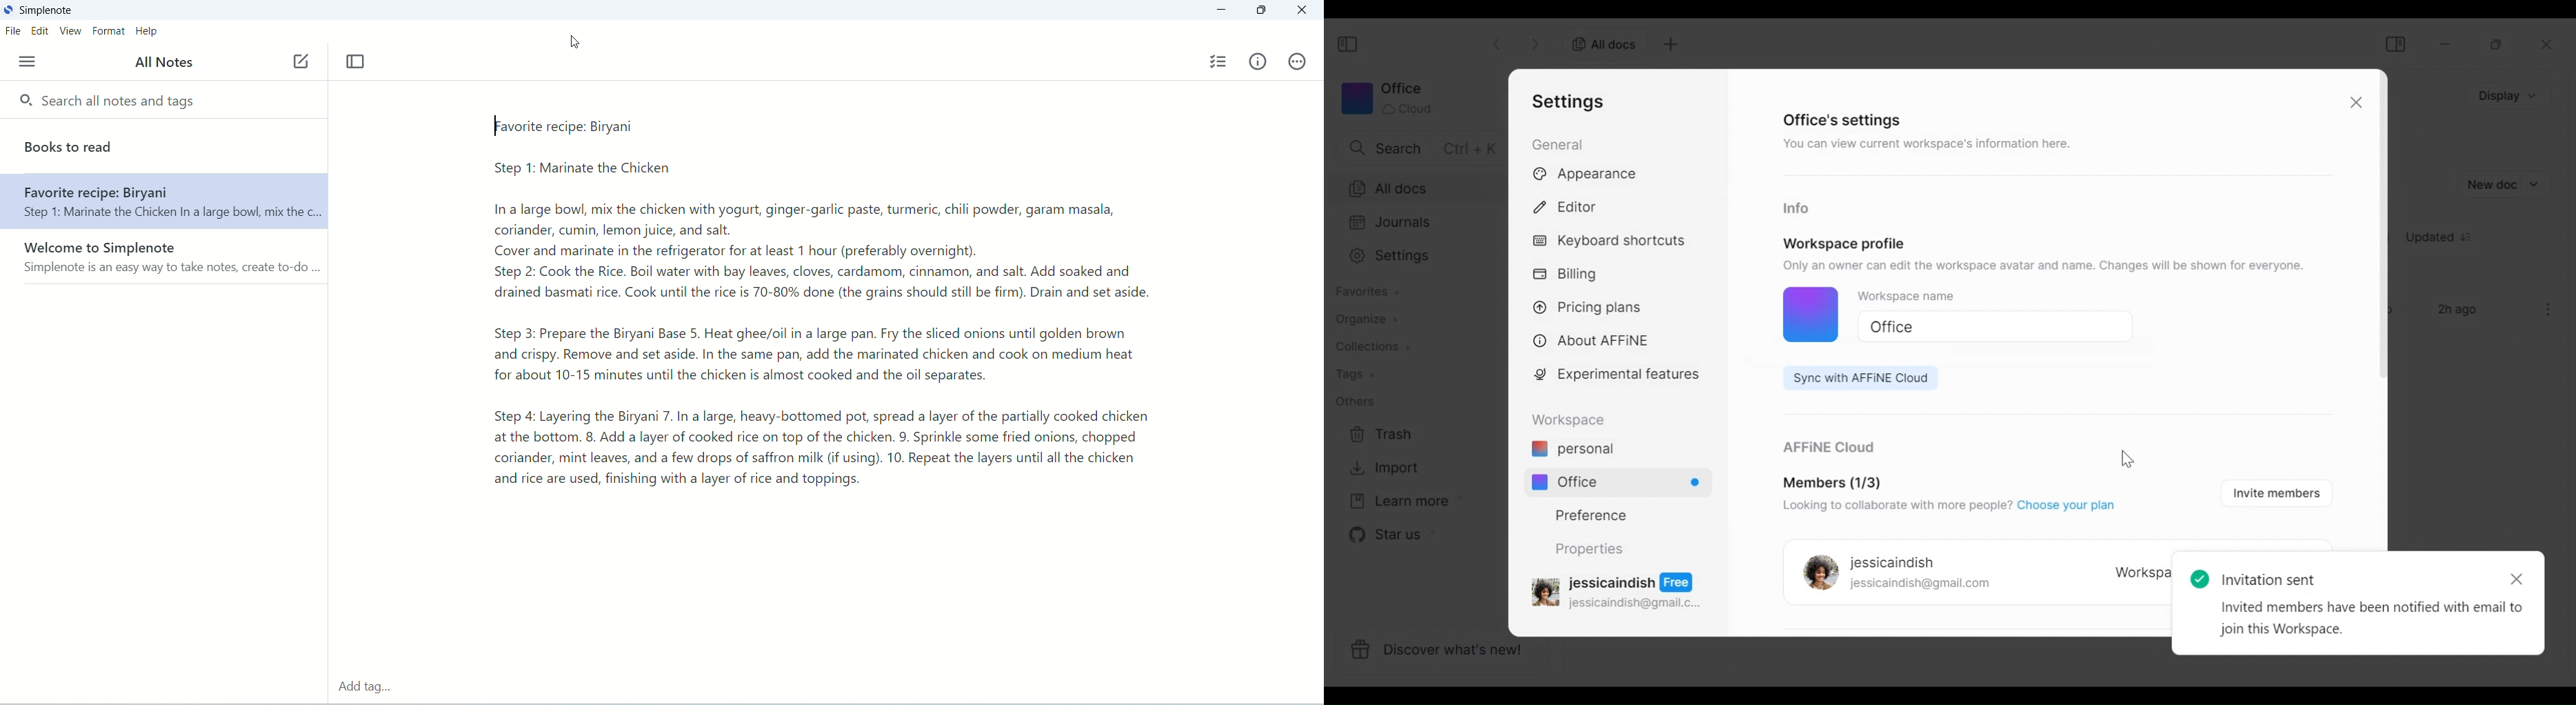 Image resolution: width=2576 pixels, height=728 pixels. Describe the element at coordinates (1219, 10) in the screenshot. I see `minimize` at that location.